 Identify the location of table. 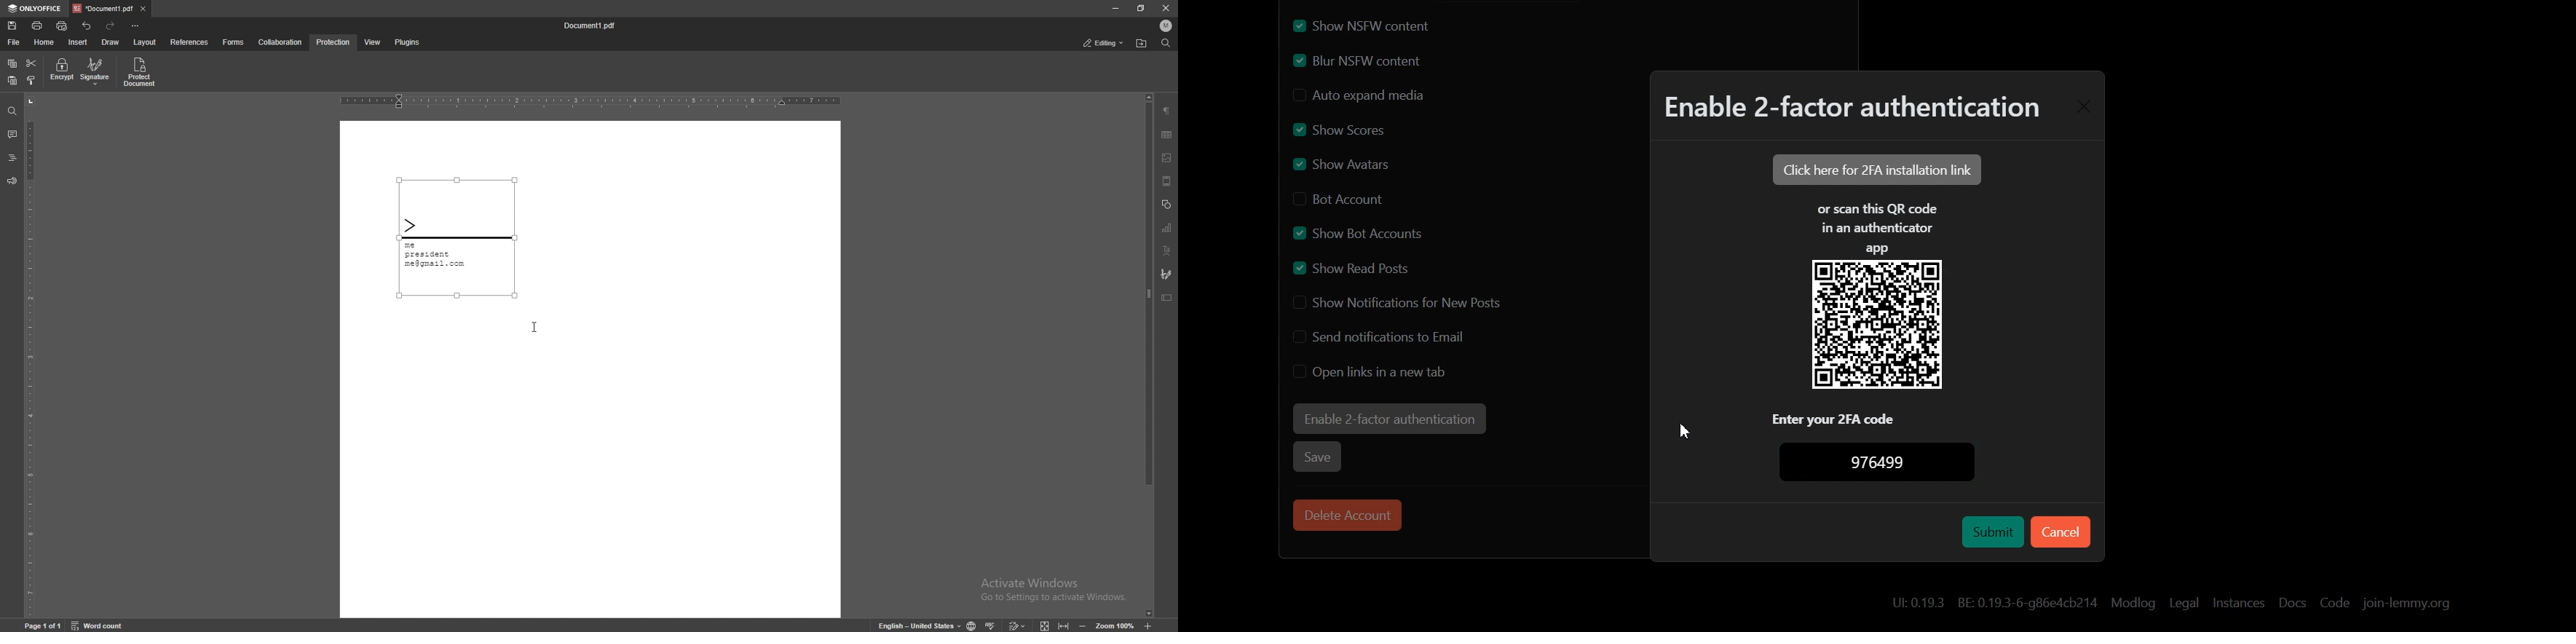
(1166, 135).